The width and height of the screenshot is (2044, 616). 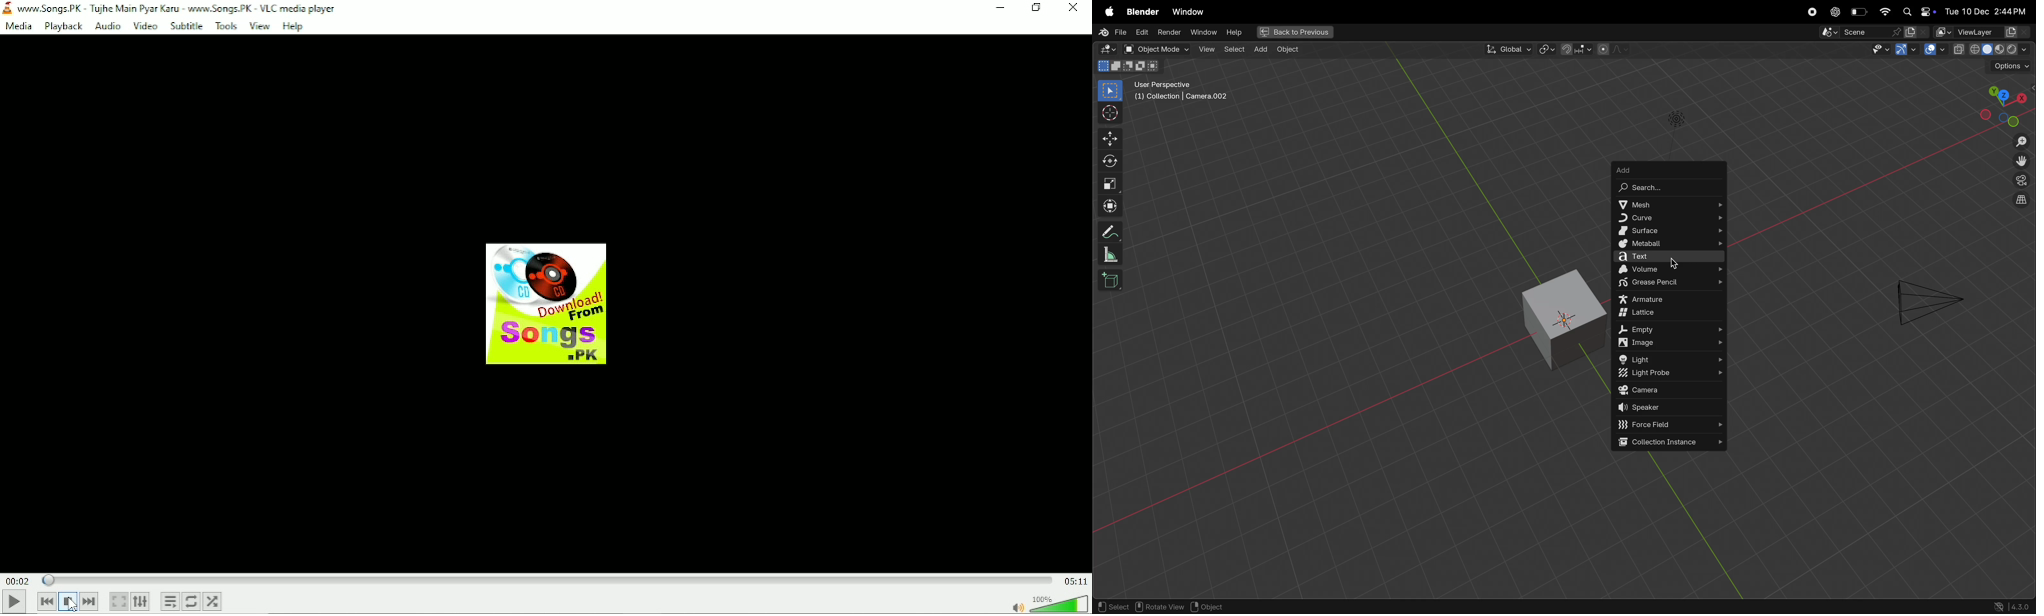 What do you see at coordinates (1811, 12) in the screenshot?
I see `record` at bounding box center [1811, 12].